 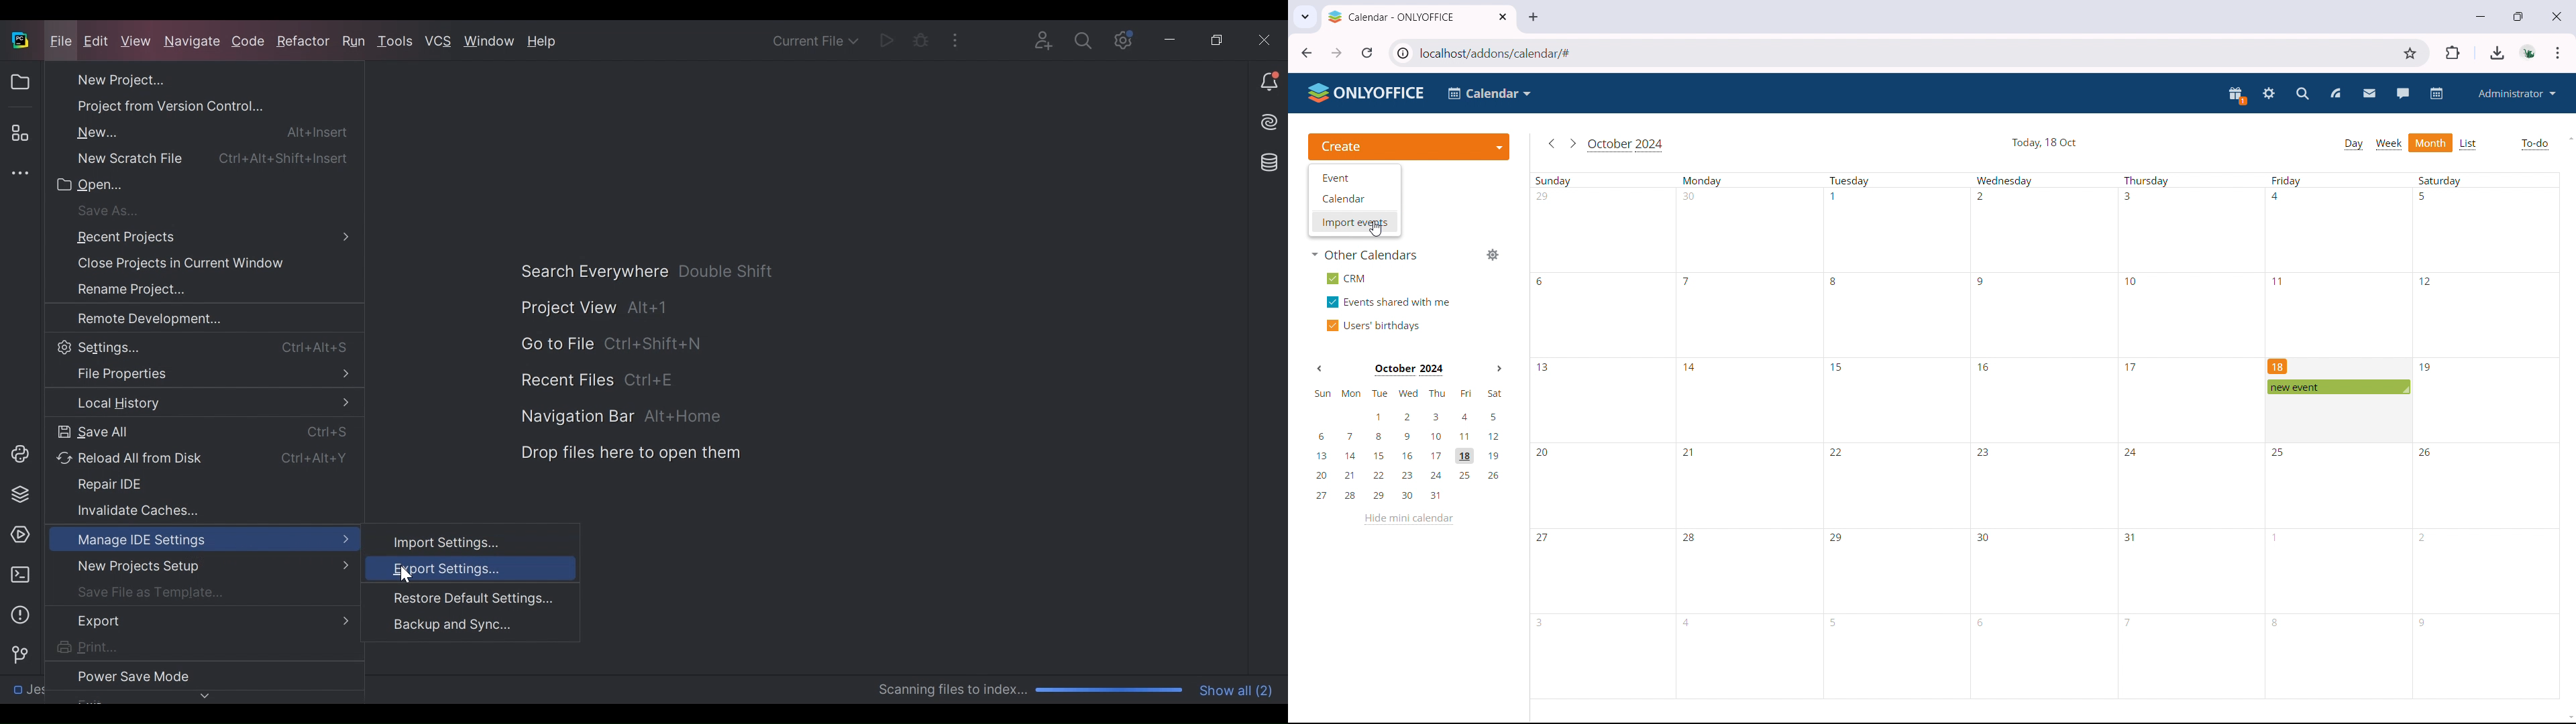 What do you see at coordinates (303, 44) in the screenshot?
I see `Refractor` at bounding box center [303, 44].